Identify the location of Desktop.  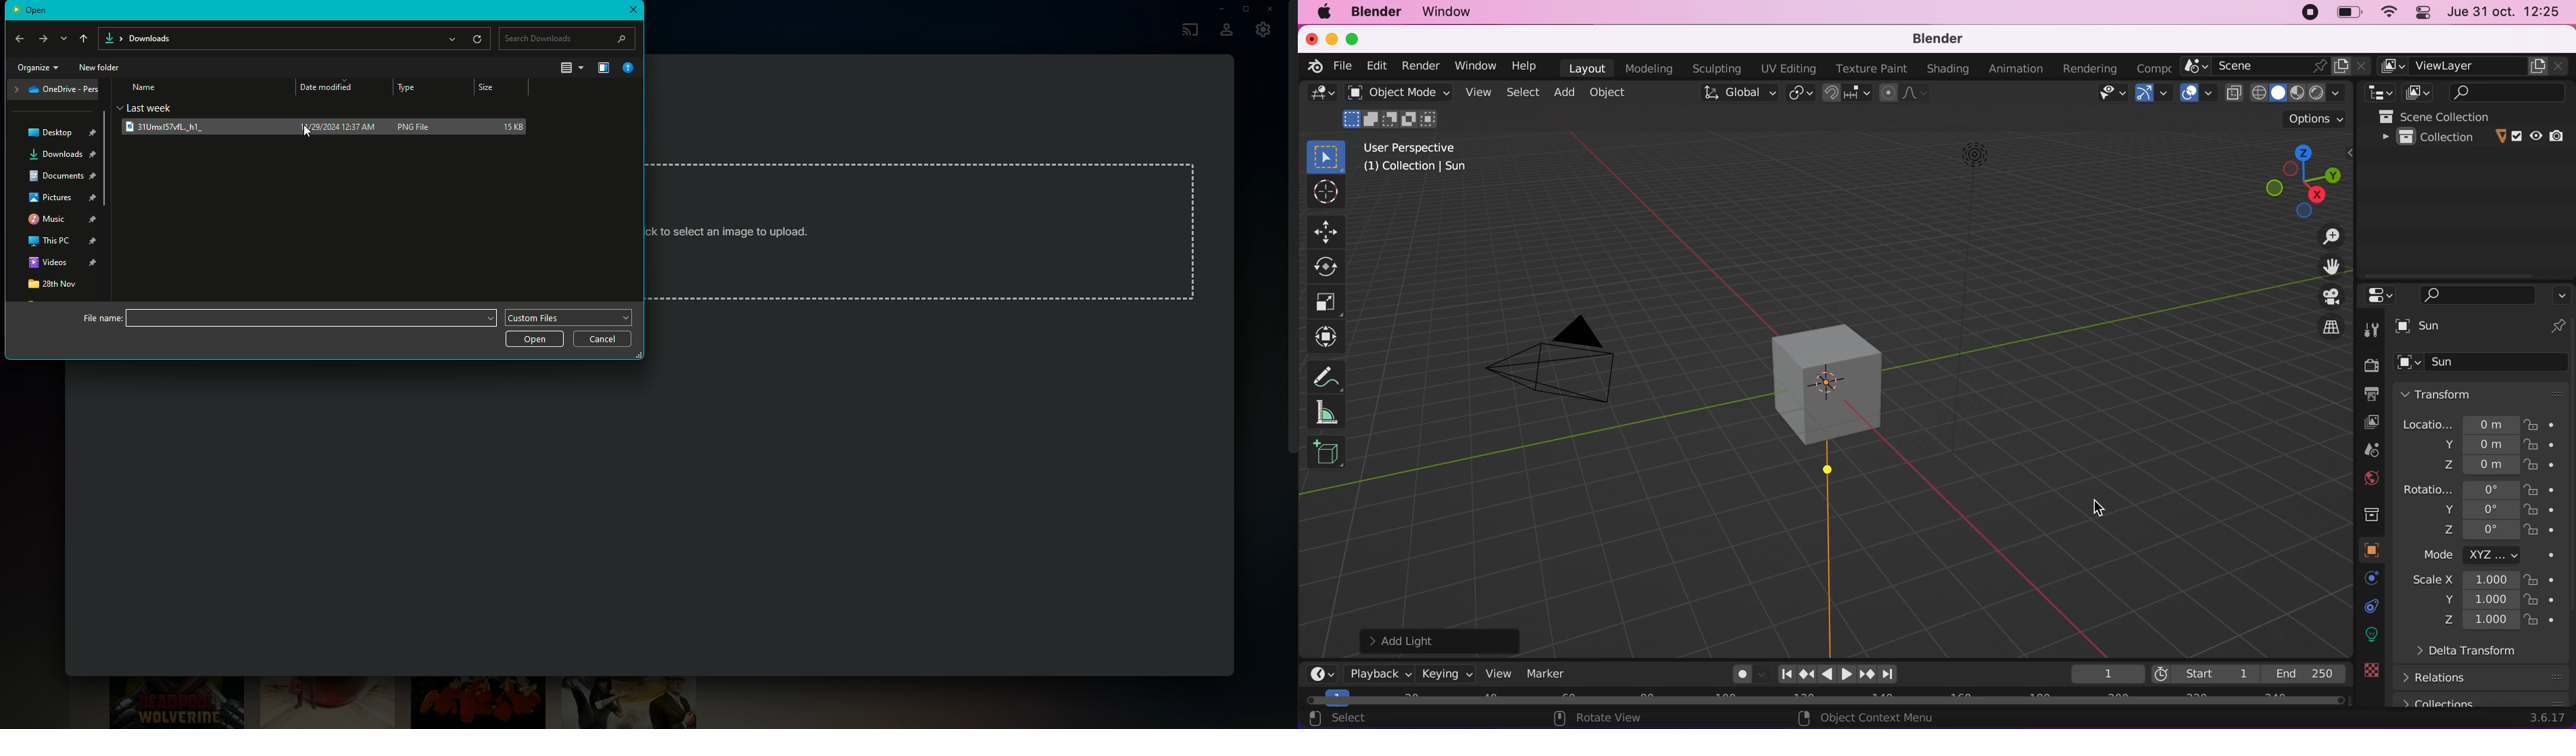
(62, 133).